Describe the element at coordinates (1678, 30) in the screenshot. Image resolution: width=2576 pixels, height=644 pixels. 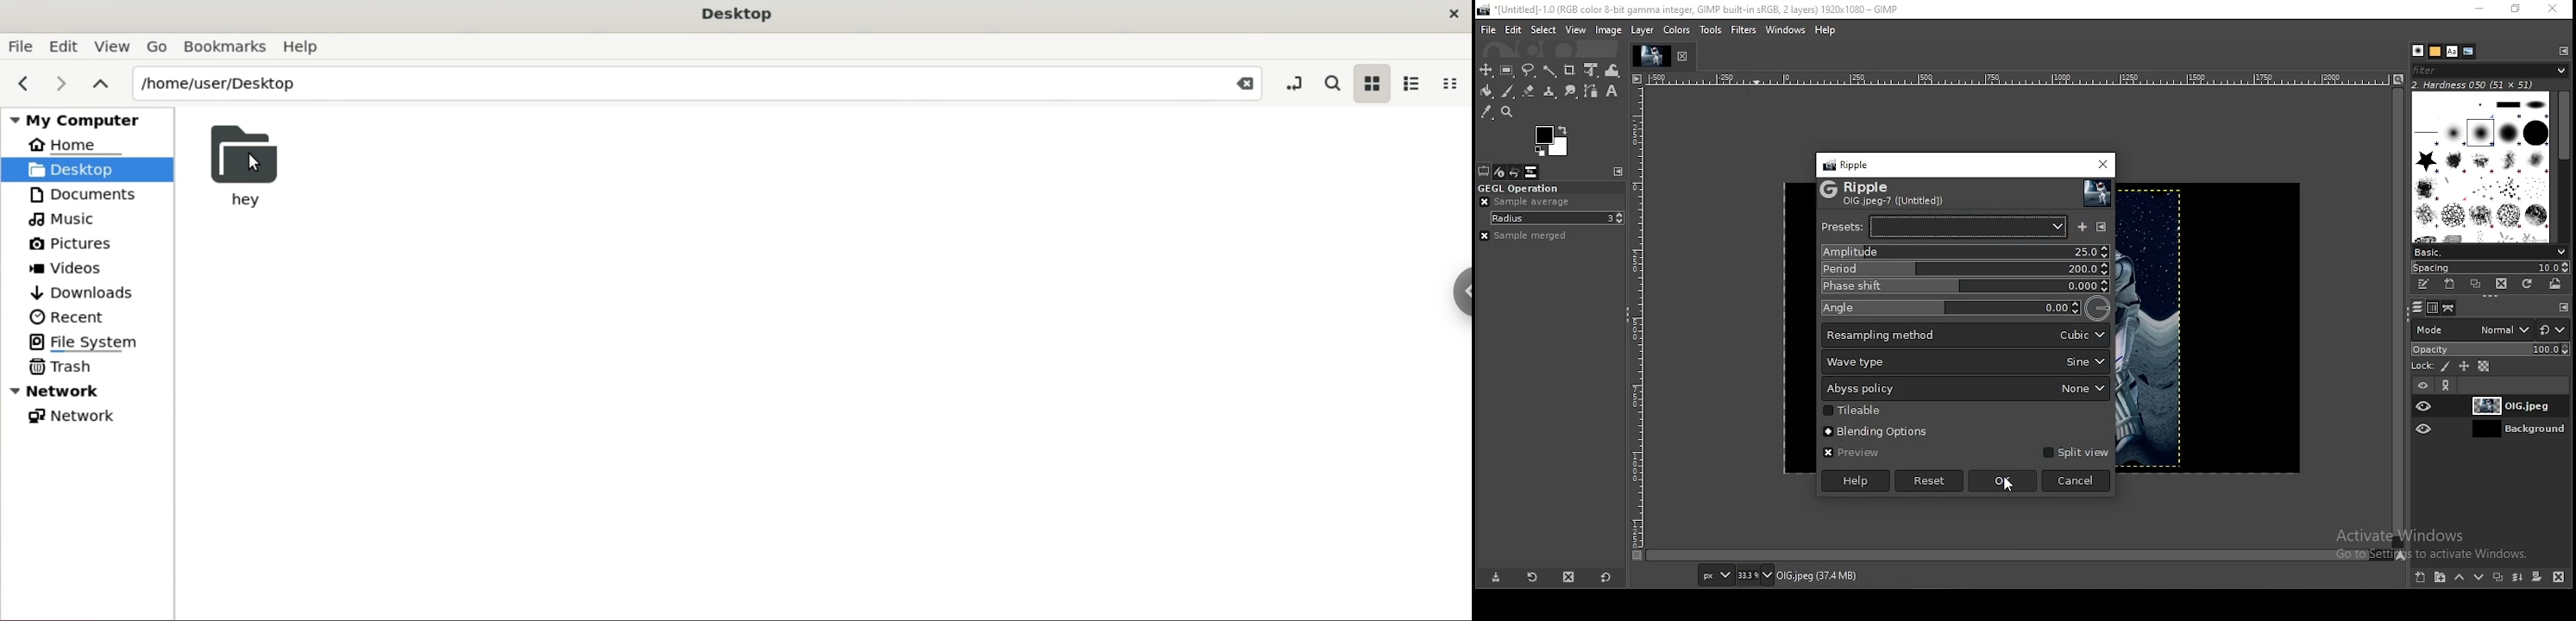
I see `colors` at that location.